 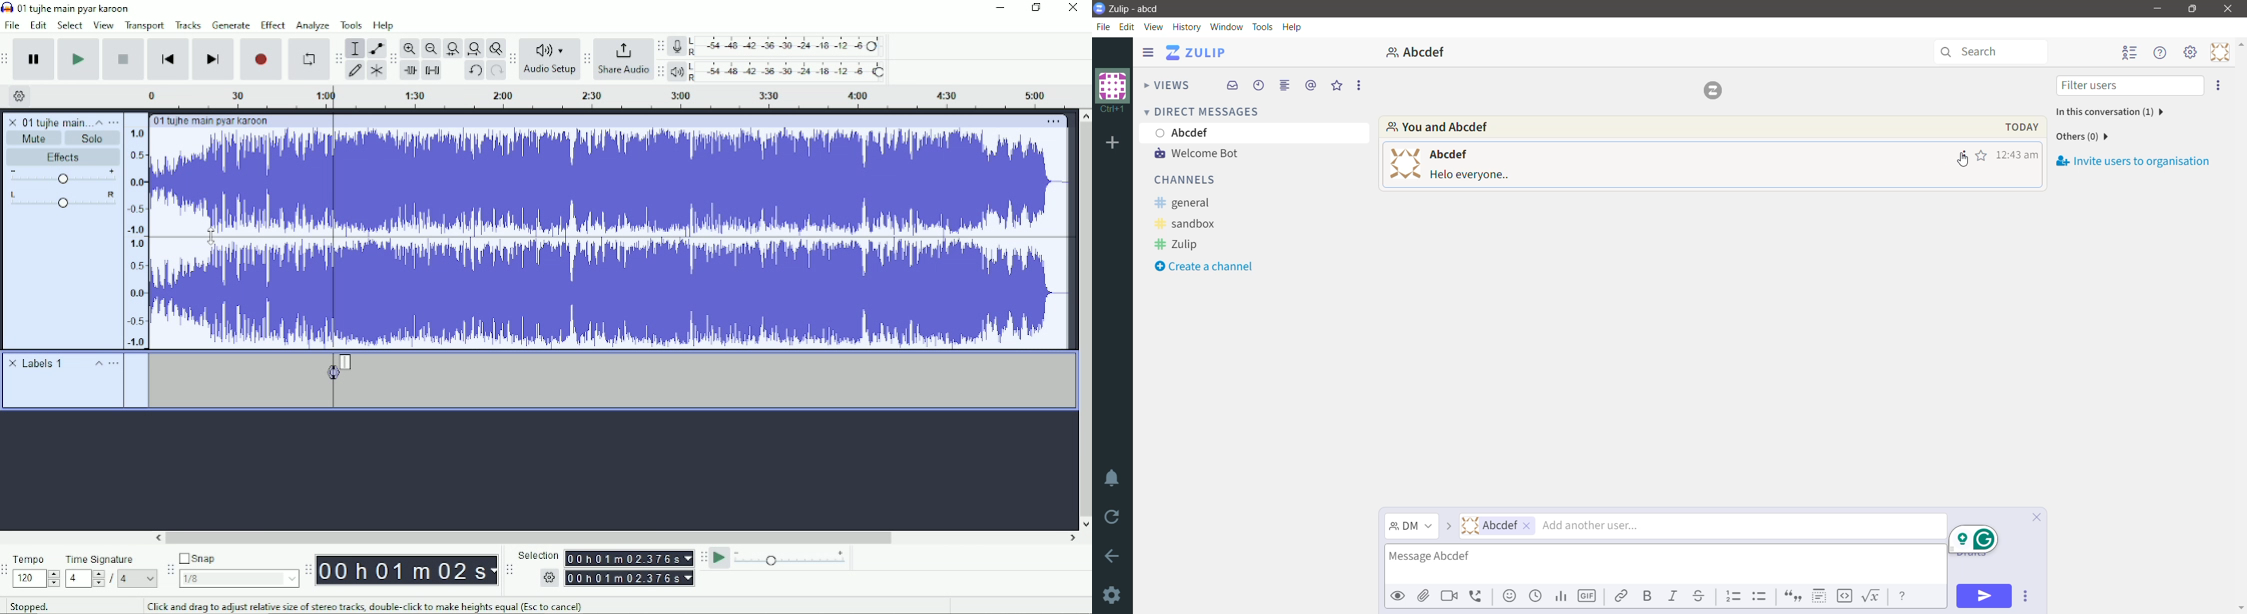 I want to click on Envelope tool, so click(x=375, y=48).